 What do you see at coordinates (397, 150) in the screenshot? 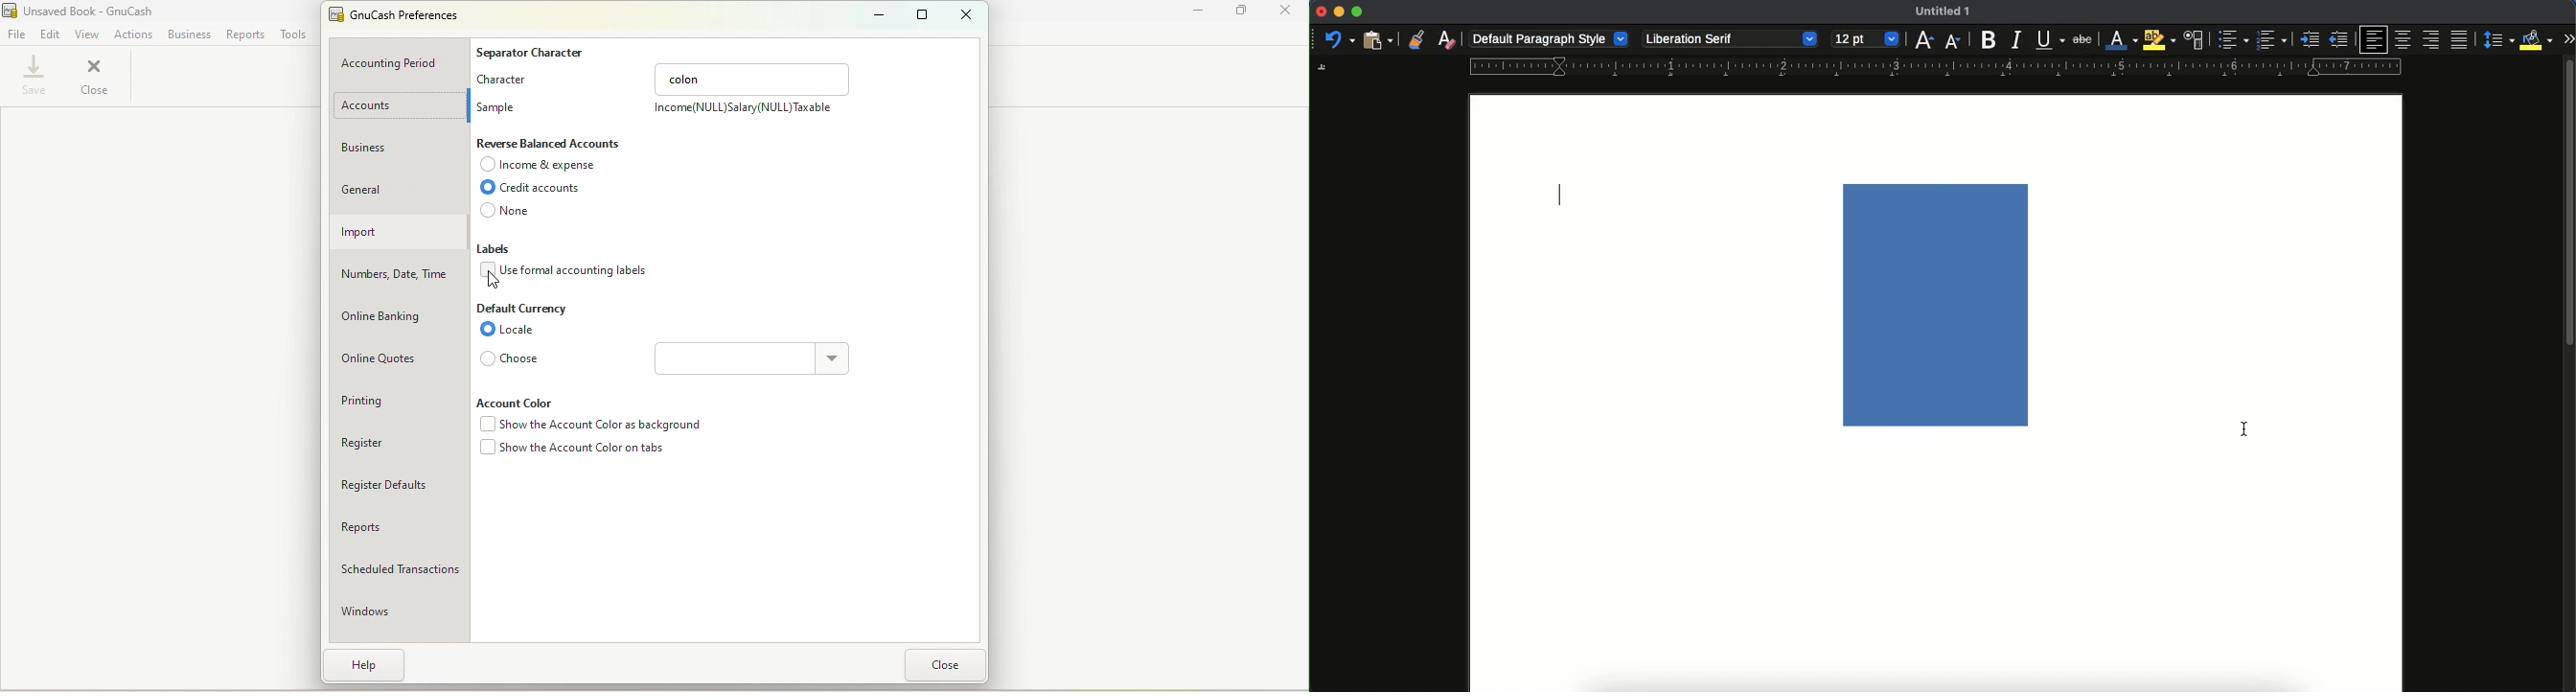
I see `Business` at bounding box center [397, 150].